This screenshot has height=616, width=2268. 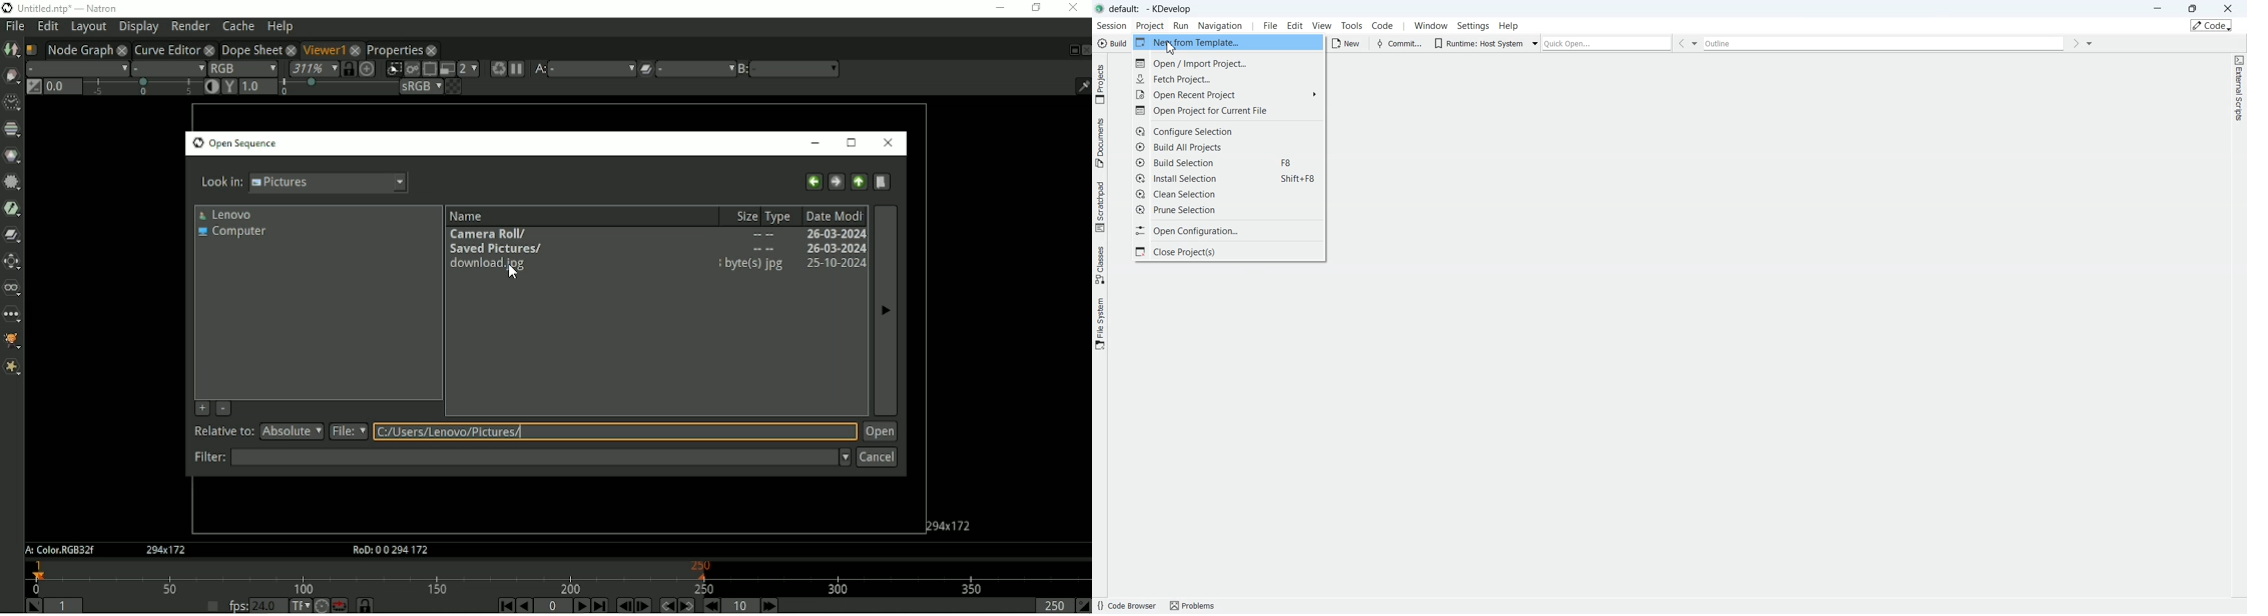 What do you see at coordinates (356, 49) in the screenshot?
I see `close` at bounding box center [356, 49].